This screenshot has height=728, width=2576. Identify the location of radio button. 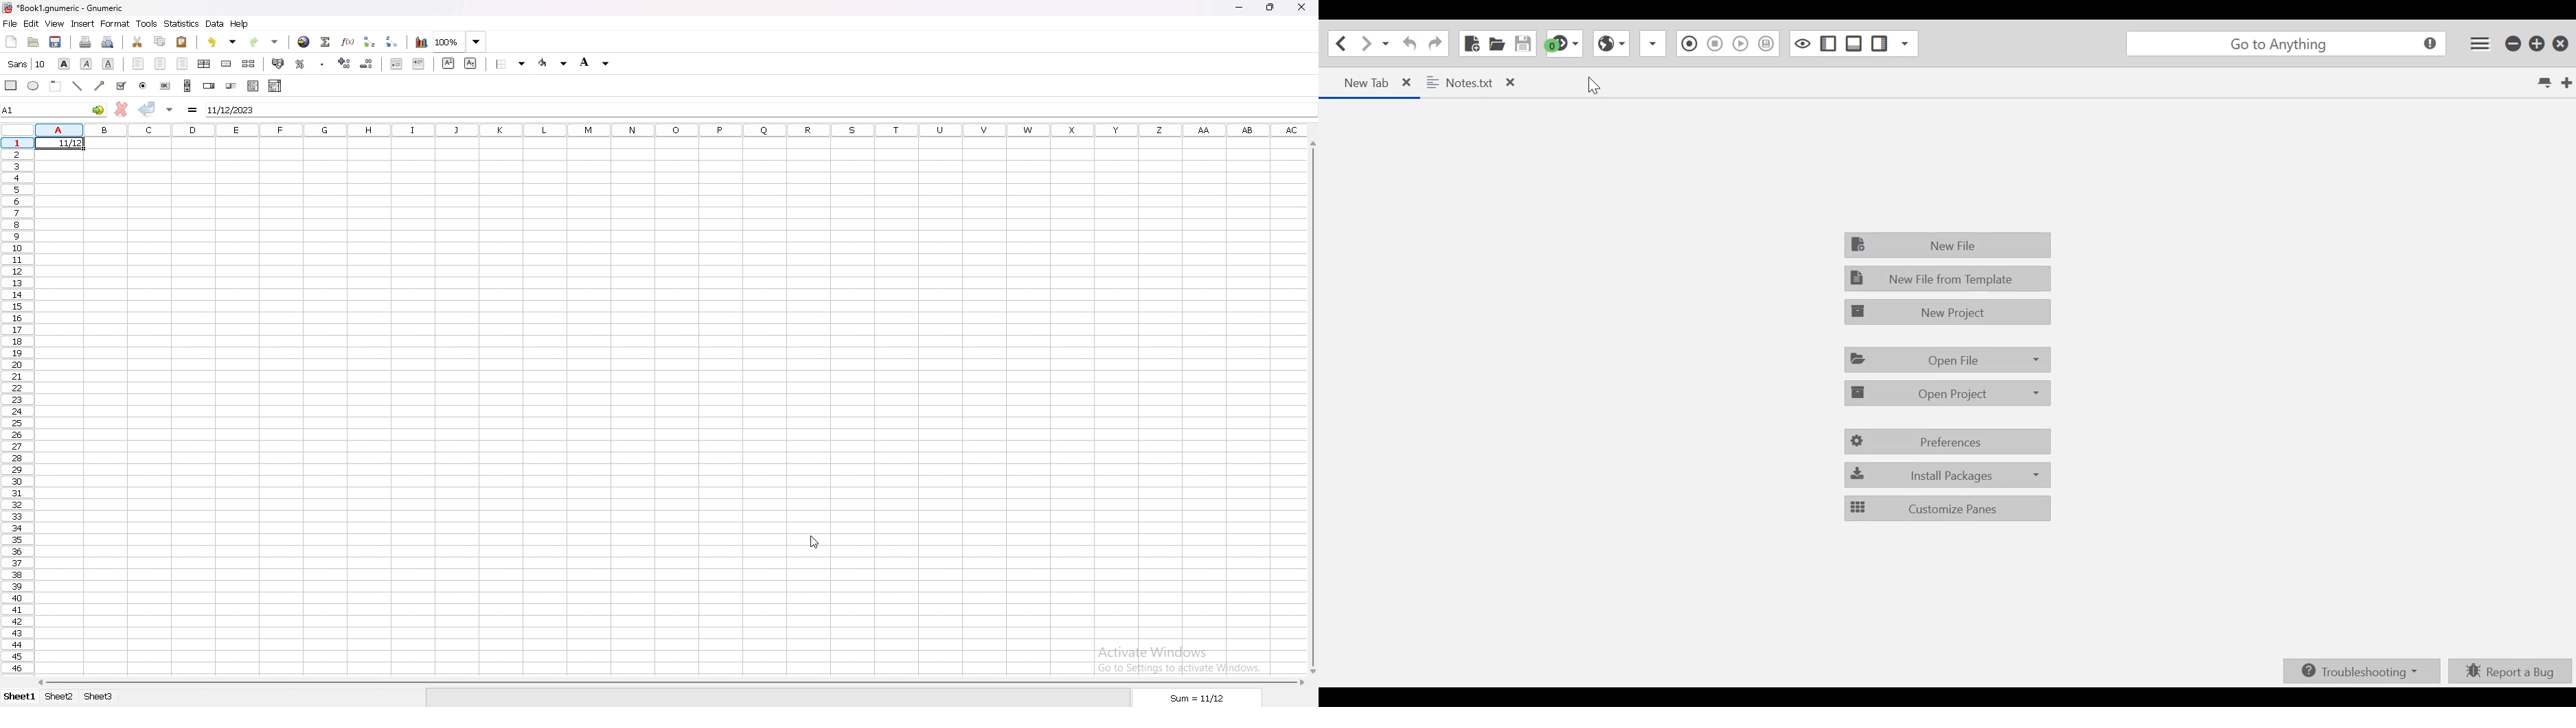
(144, 86).